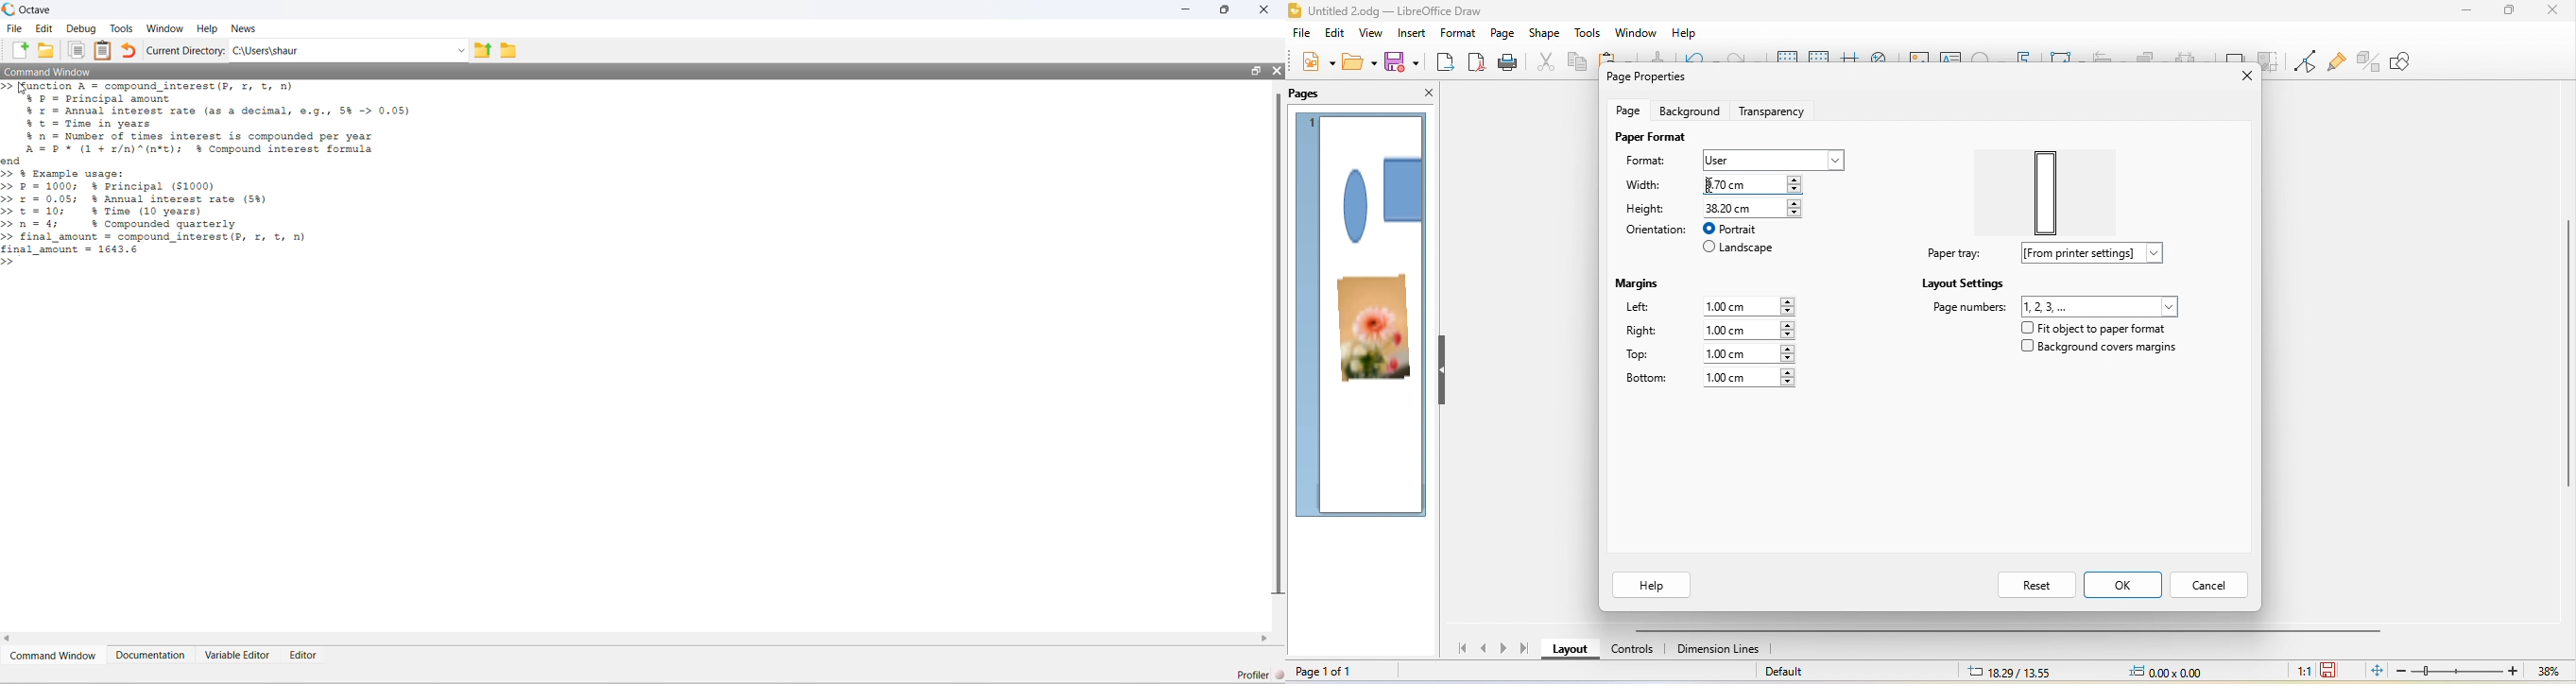 The height and width of the screenshot is (700, 2576). Describe the element at coordinates (1458, 33) in the screenshot. I see `format` at that location.